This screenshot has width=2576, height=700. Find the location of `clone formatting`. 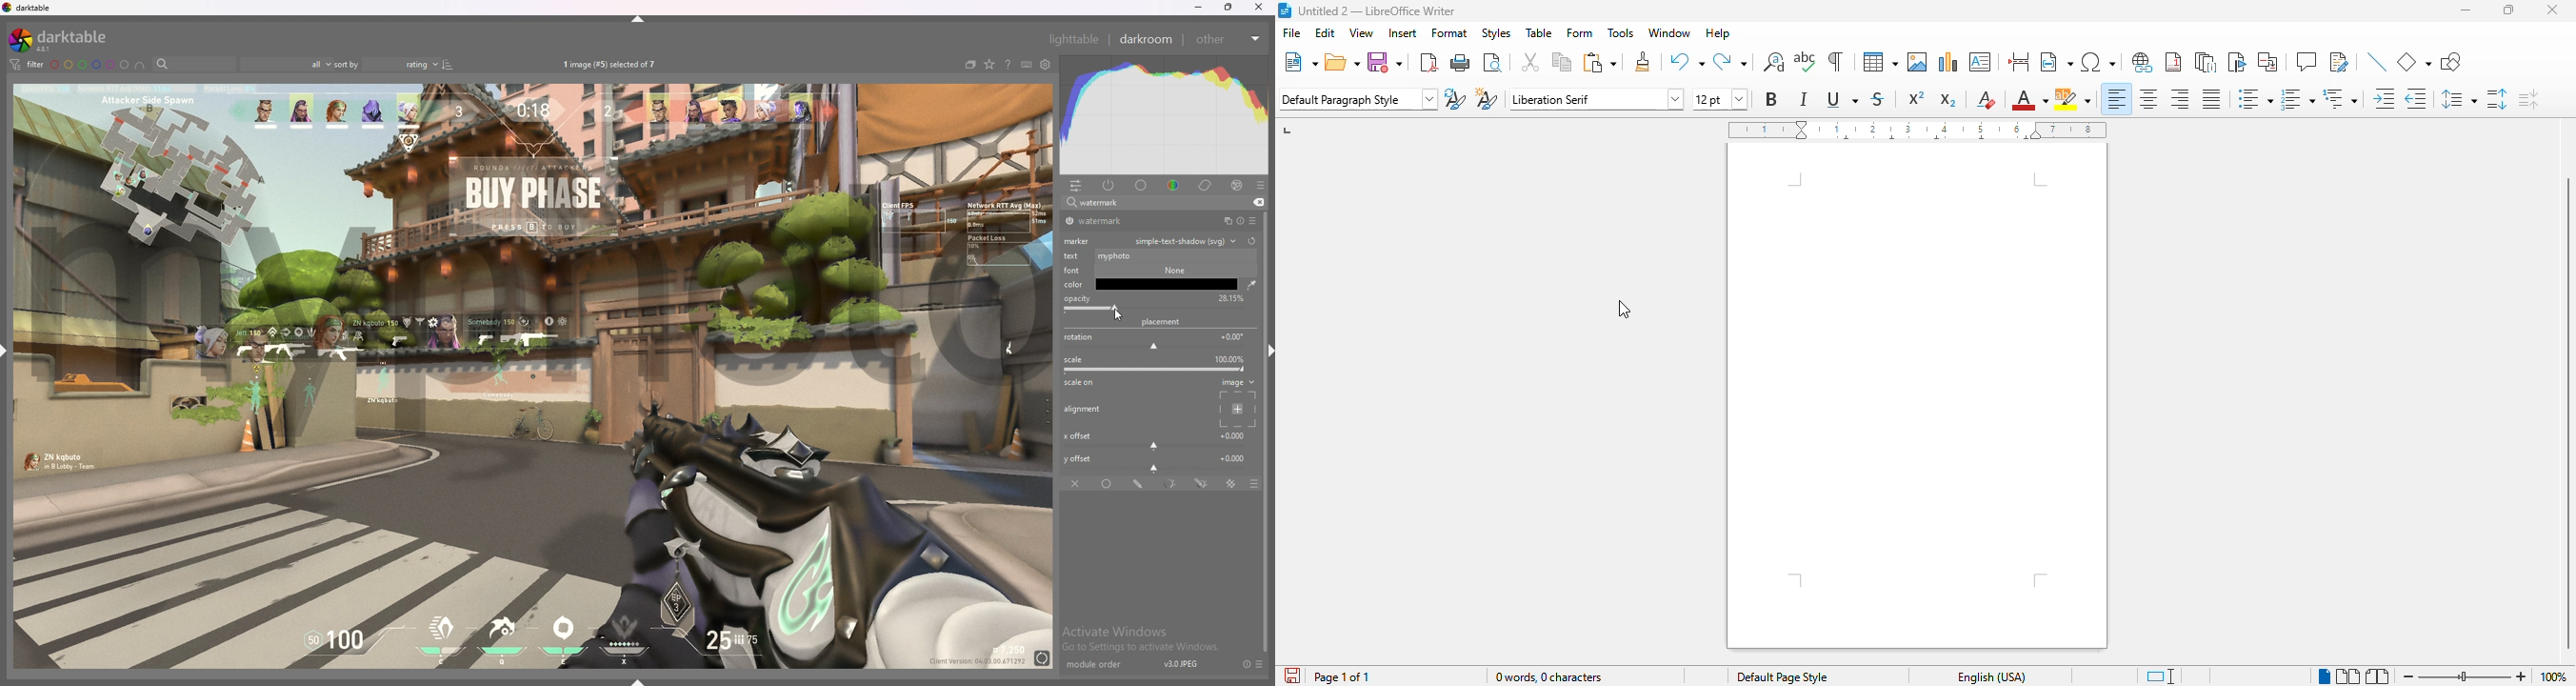

clone formatting is located at coordinates (1643, 62).